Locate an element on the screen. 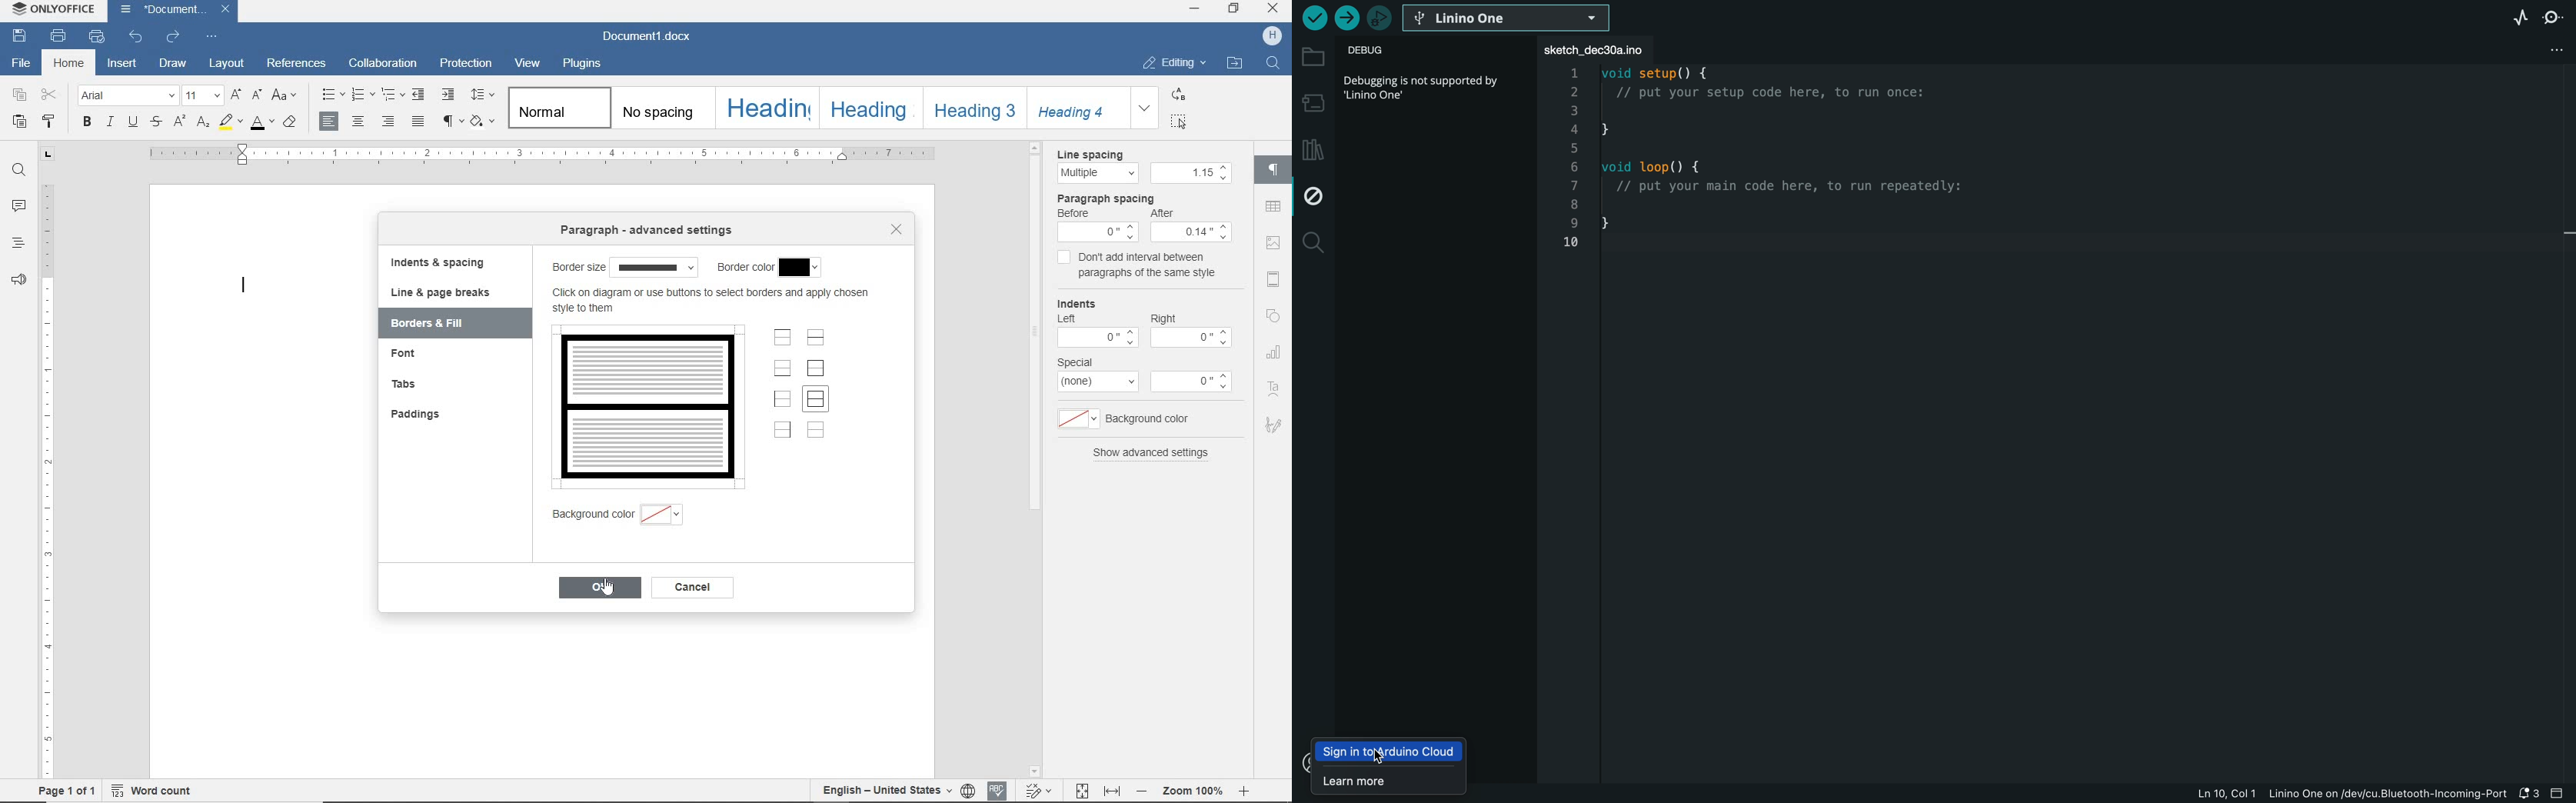  undo is located at coordinates (137, 38).